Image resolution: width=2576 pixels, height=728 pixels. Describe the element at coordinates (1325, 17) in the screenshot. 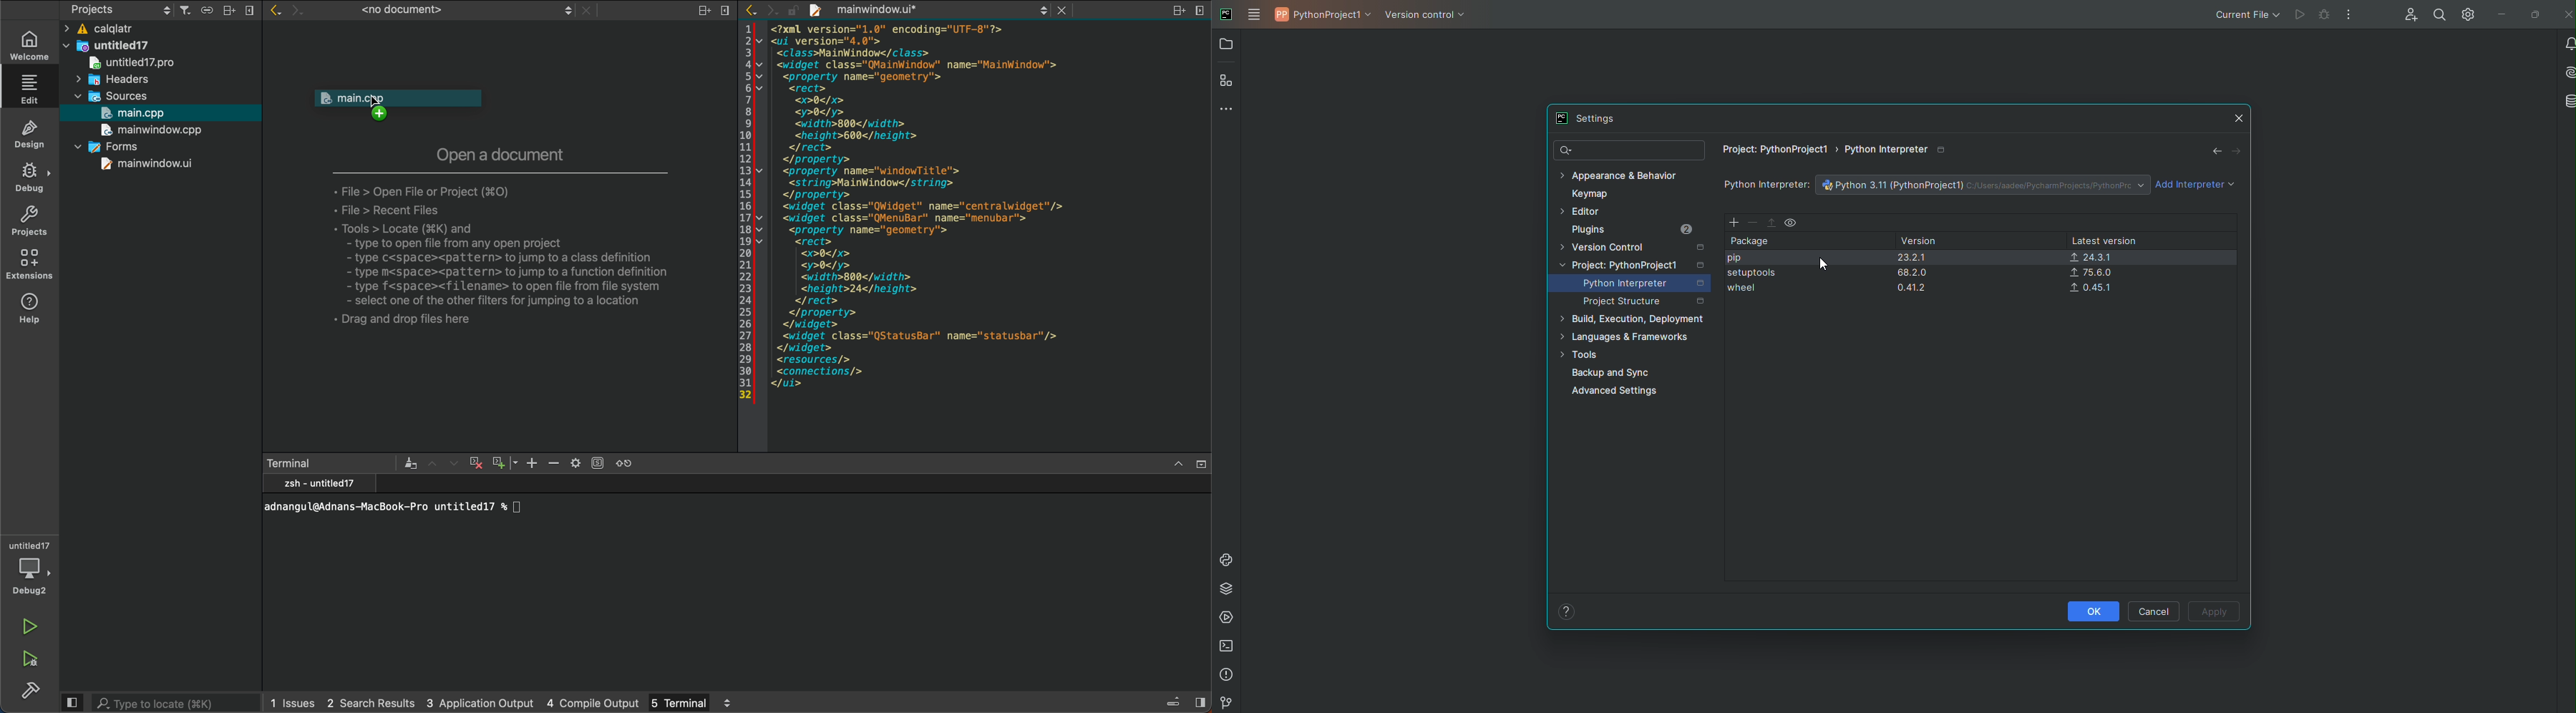

I see `PythonProject1` at that location.